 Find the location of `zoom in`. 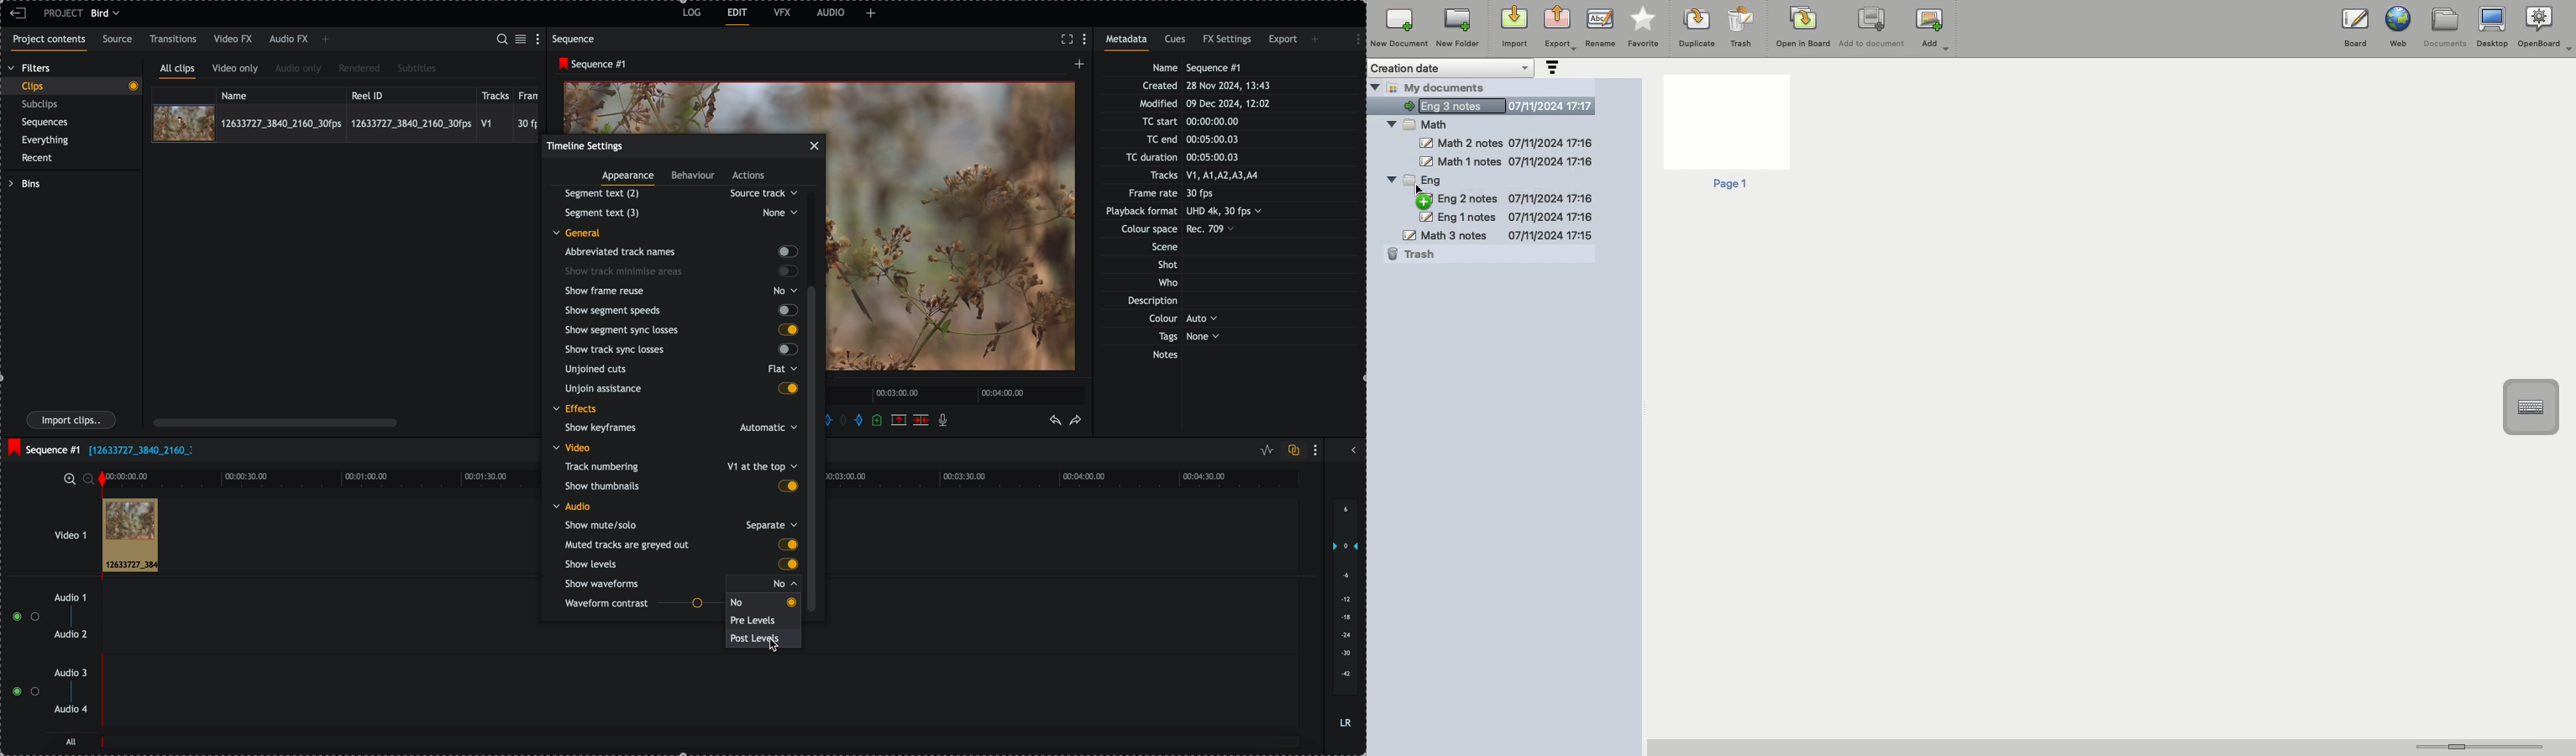

zoom in is located at coordinates (68, 479).